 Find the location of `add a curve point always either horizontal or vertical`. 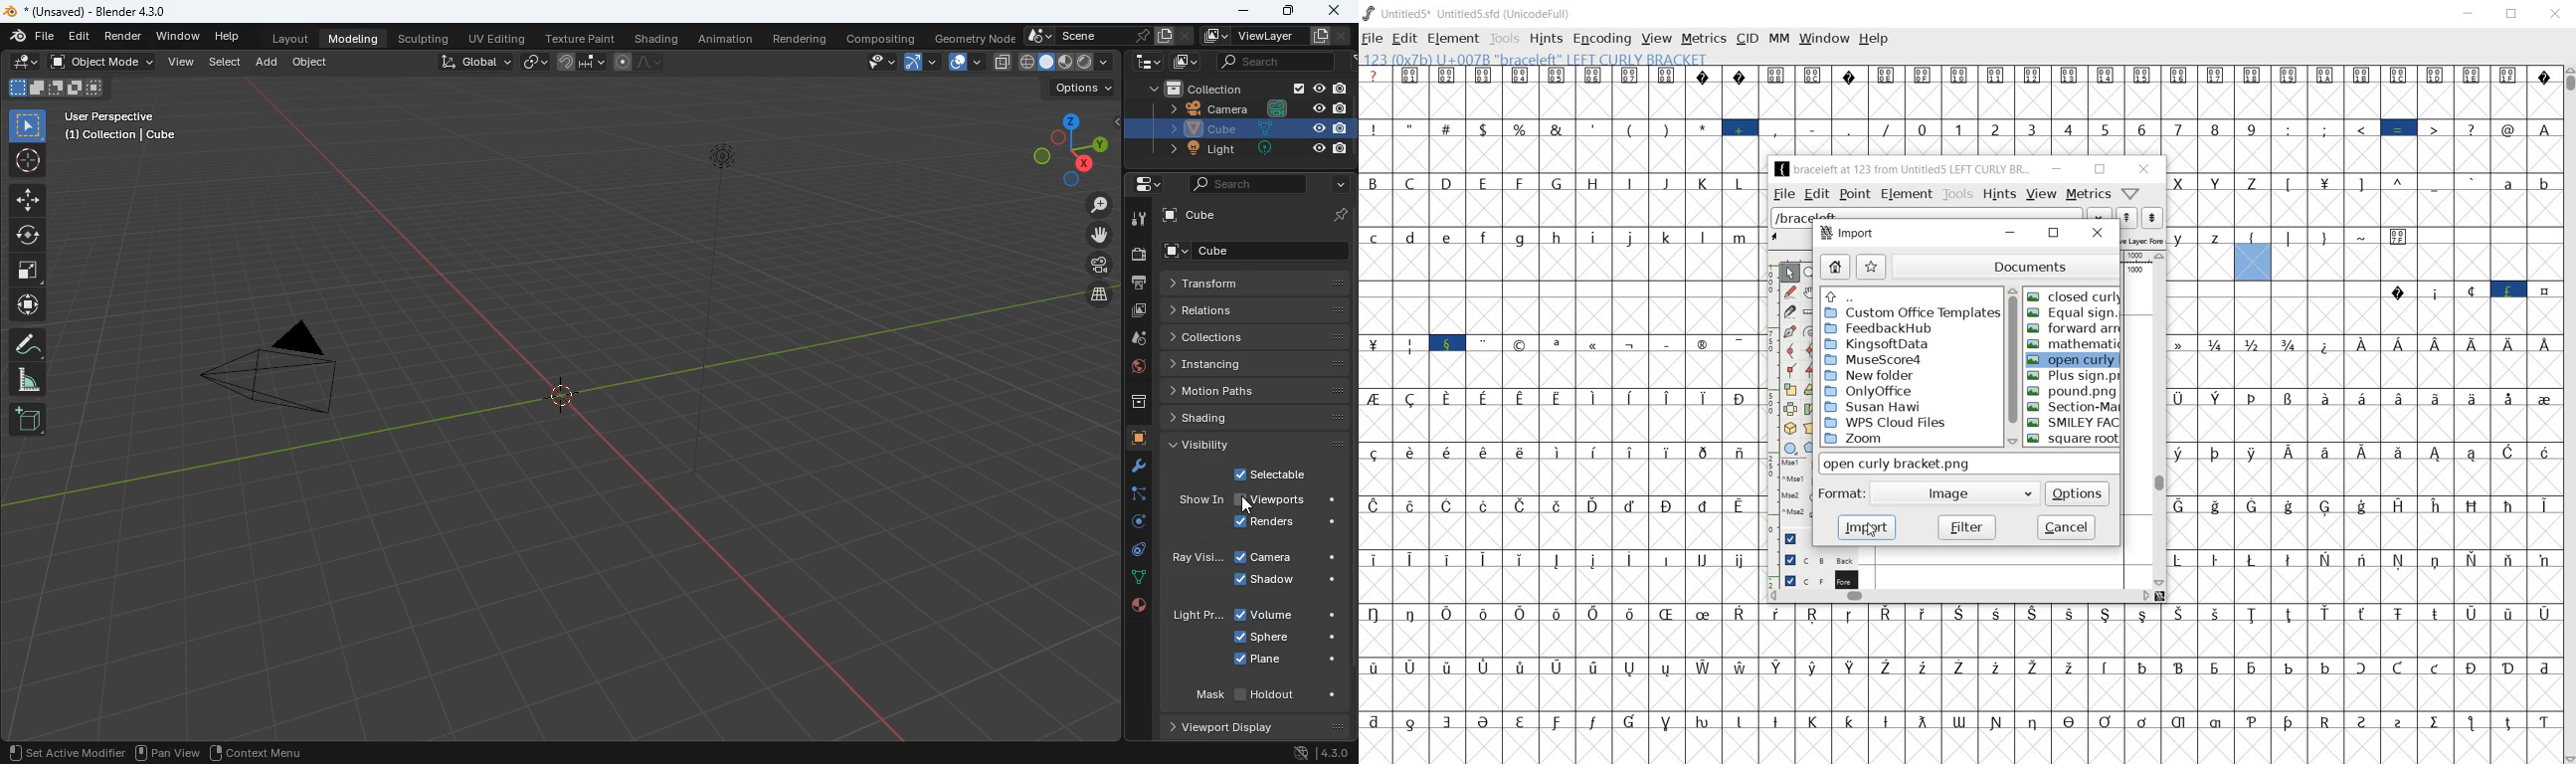

add a curve point always either horizontal or vertical is located at coordinates (1812, 350).